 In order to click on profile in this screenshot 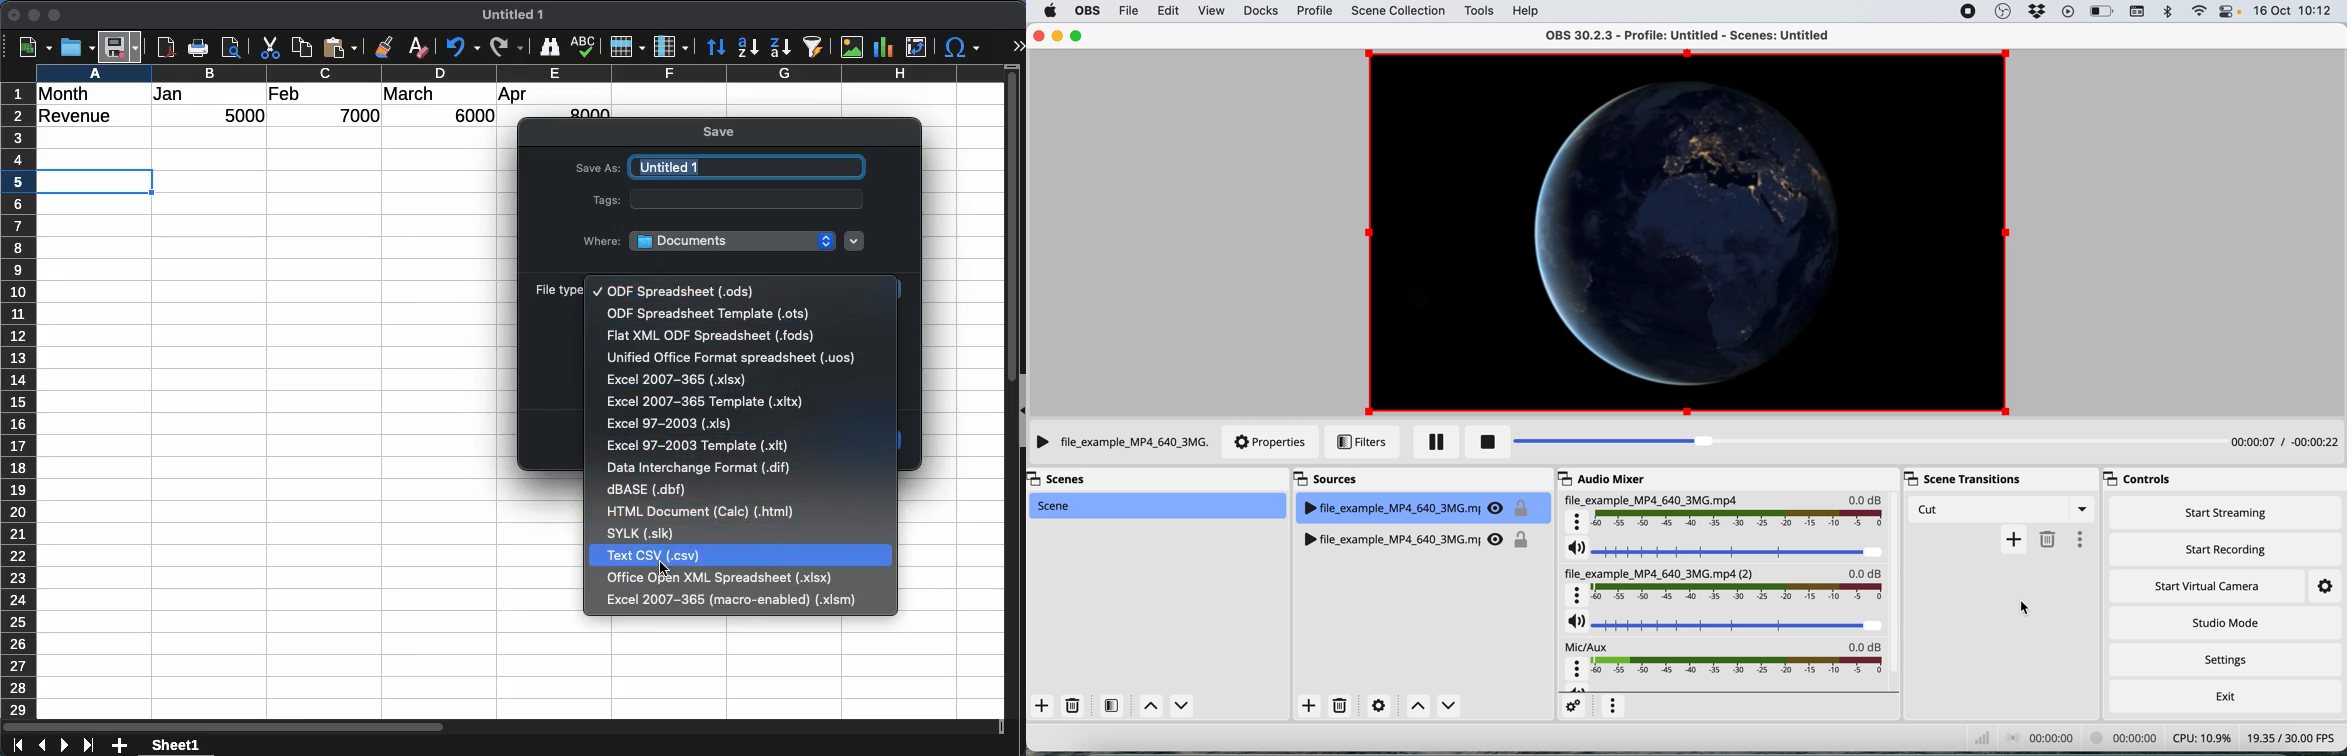, I will do `click(1318, 12)`.